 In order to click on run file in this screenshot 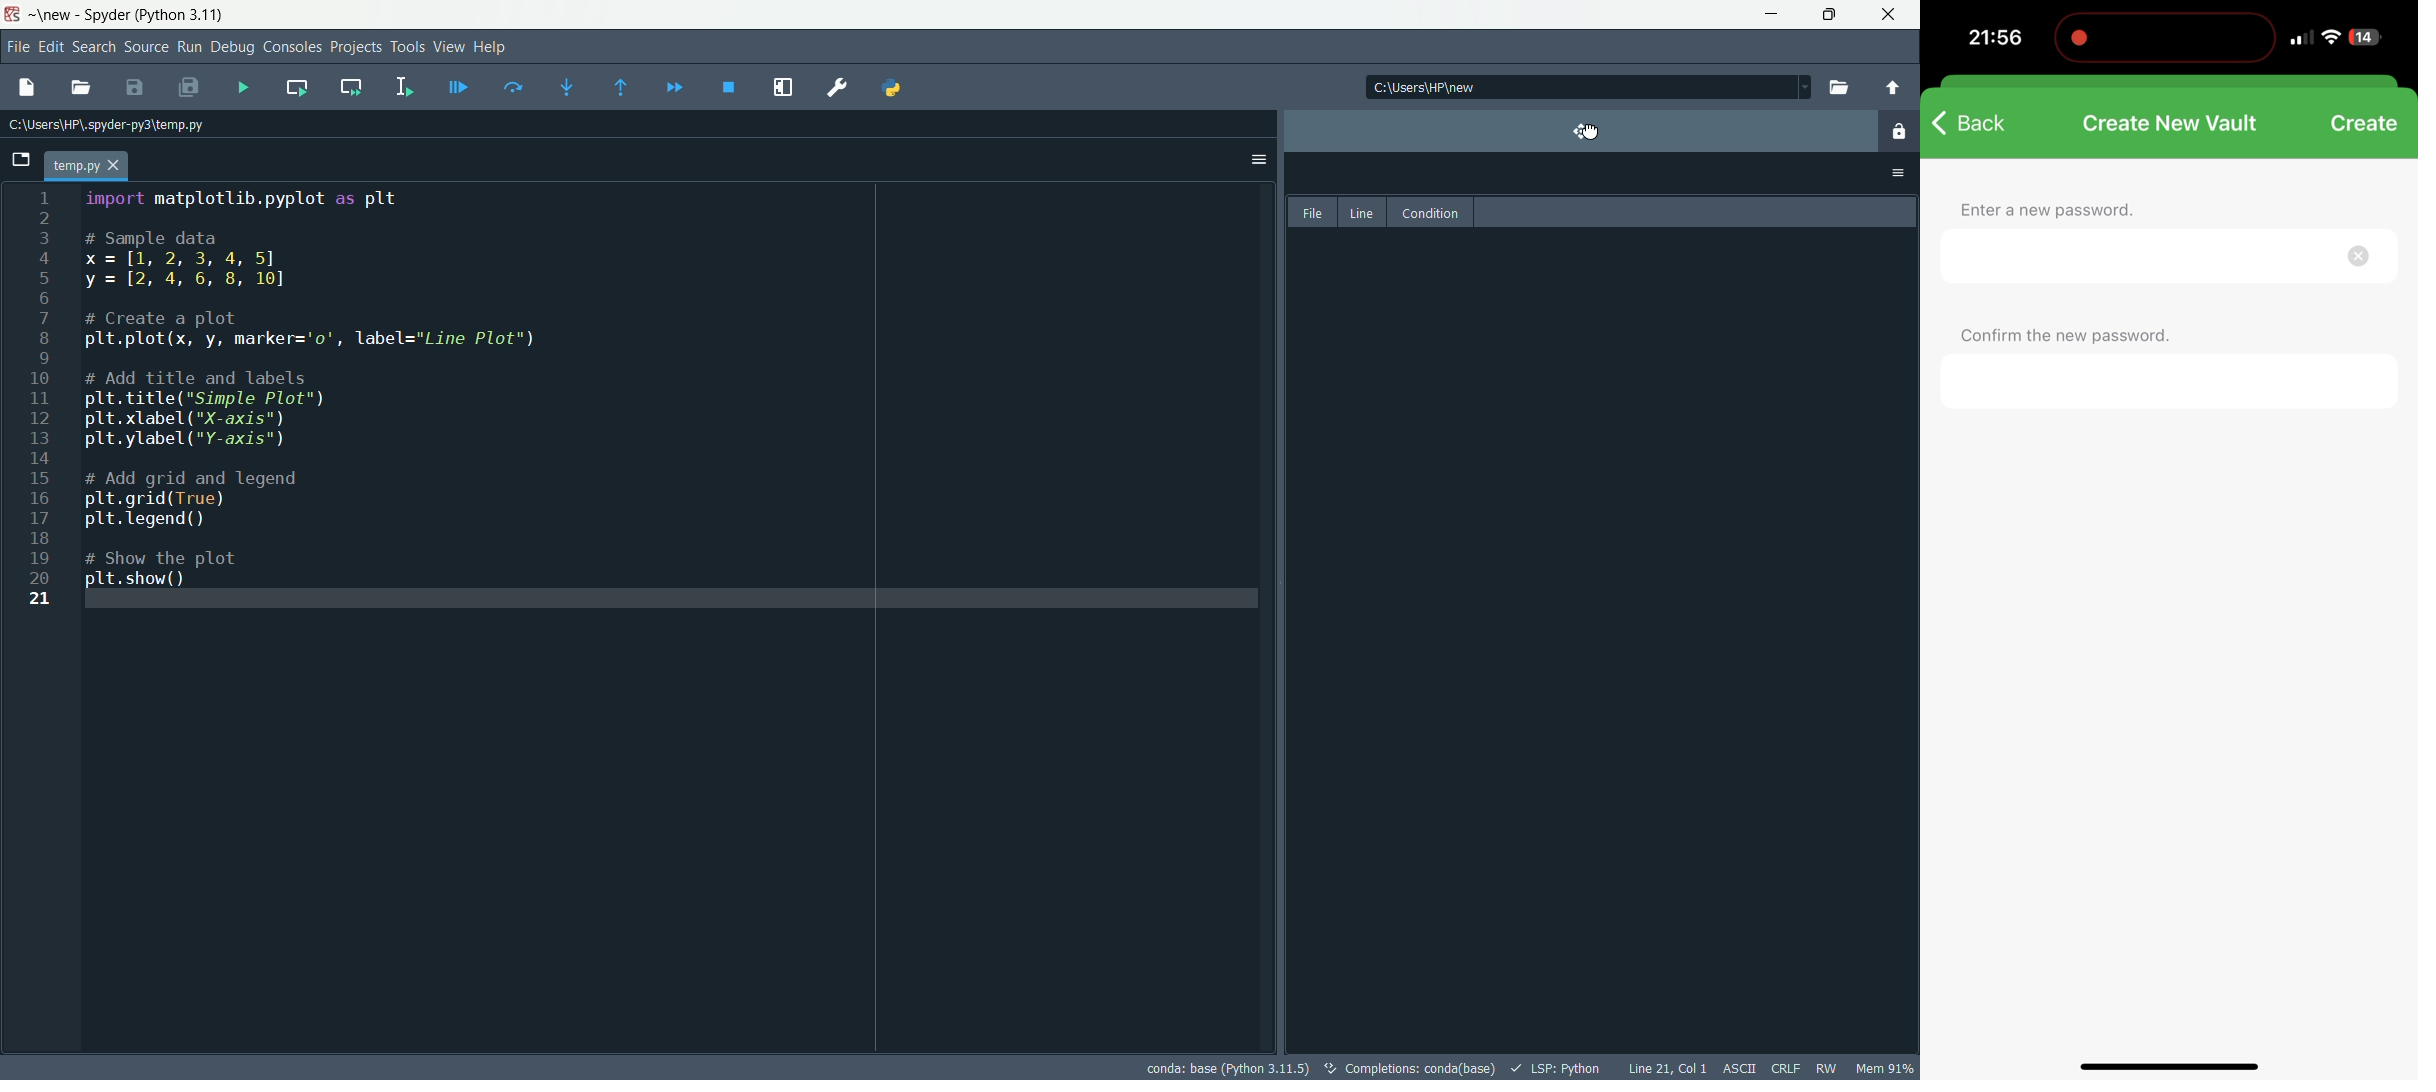, I will do `click(244, 88)`.